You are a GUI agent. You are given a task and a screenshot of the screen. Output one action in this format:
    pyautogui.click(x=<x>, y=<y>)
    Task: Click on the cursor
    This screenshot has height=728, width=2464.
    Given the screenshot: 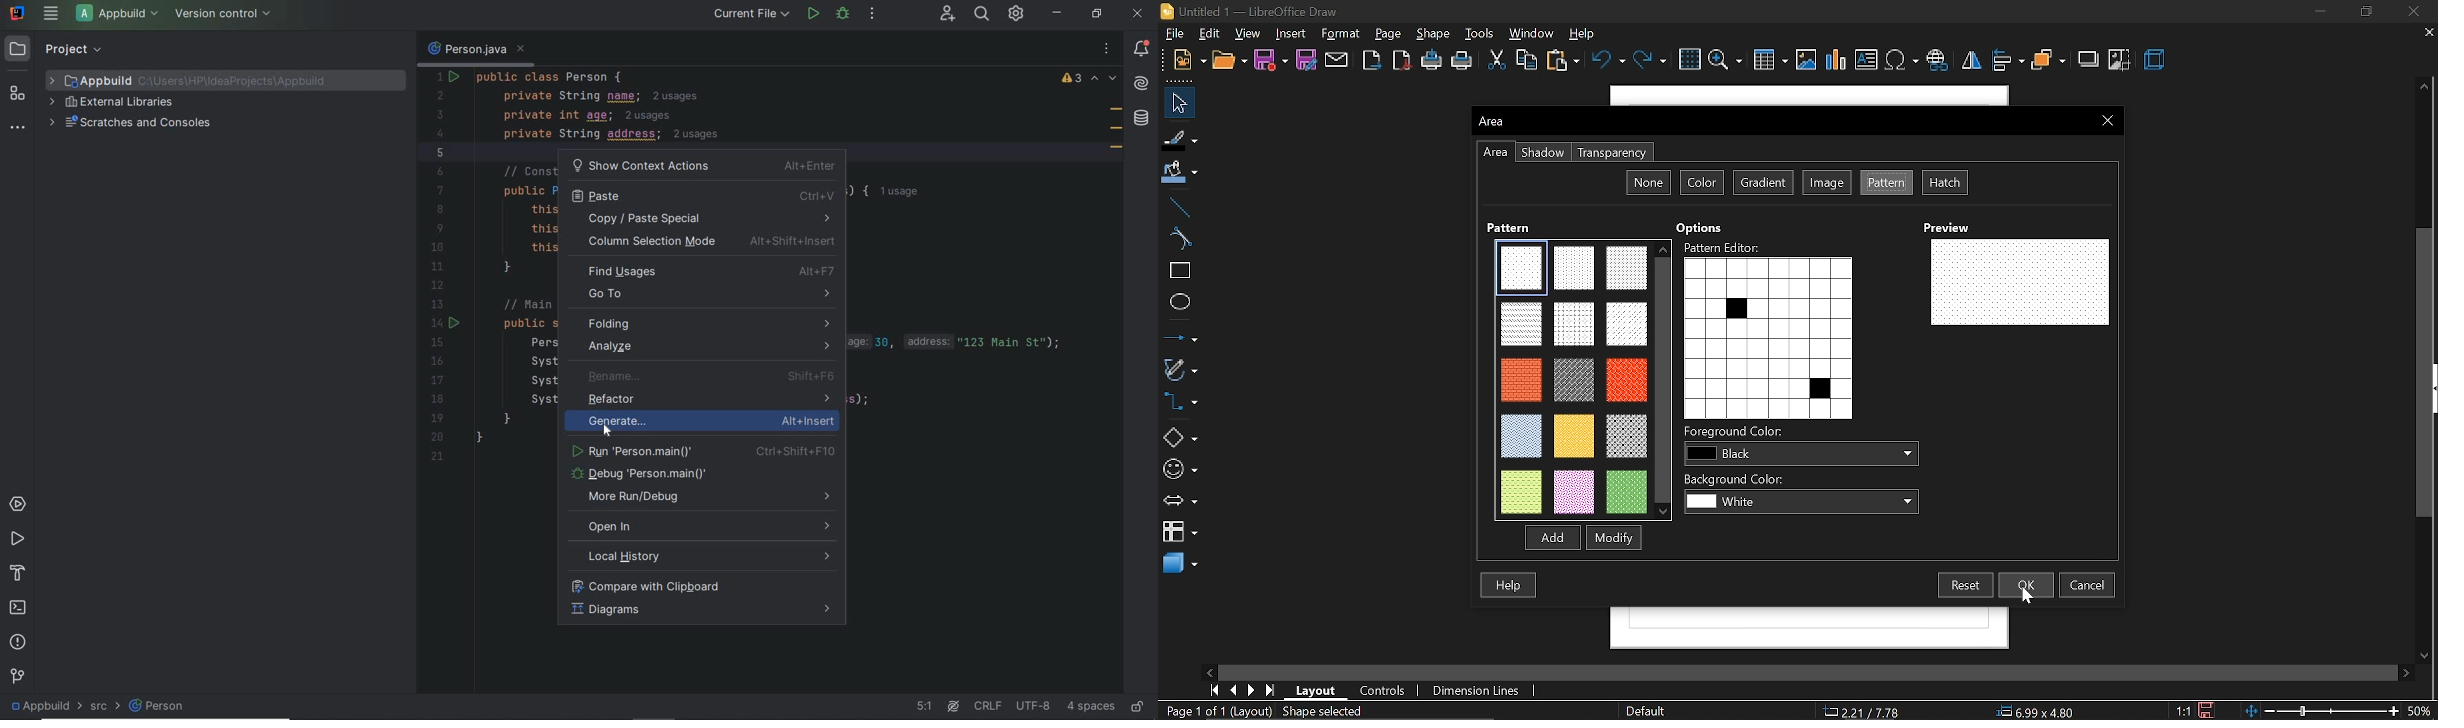 What is the action you would take?
    pyautogui.click(x=608, y=426)
    